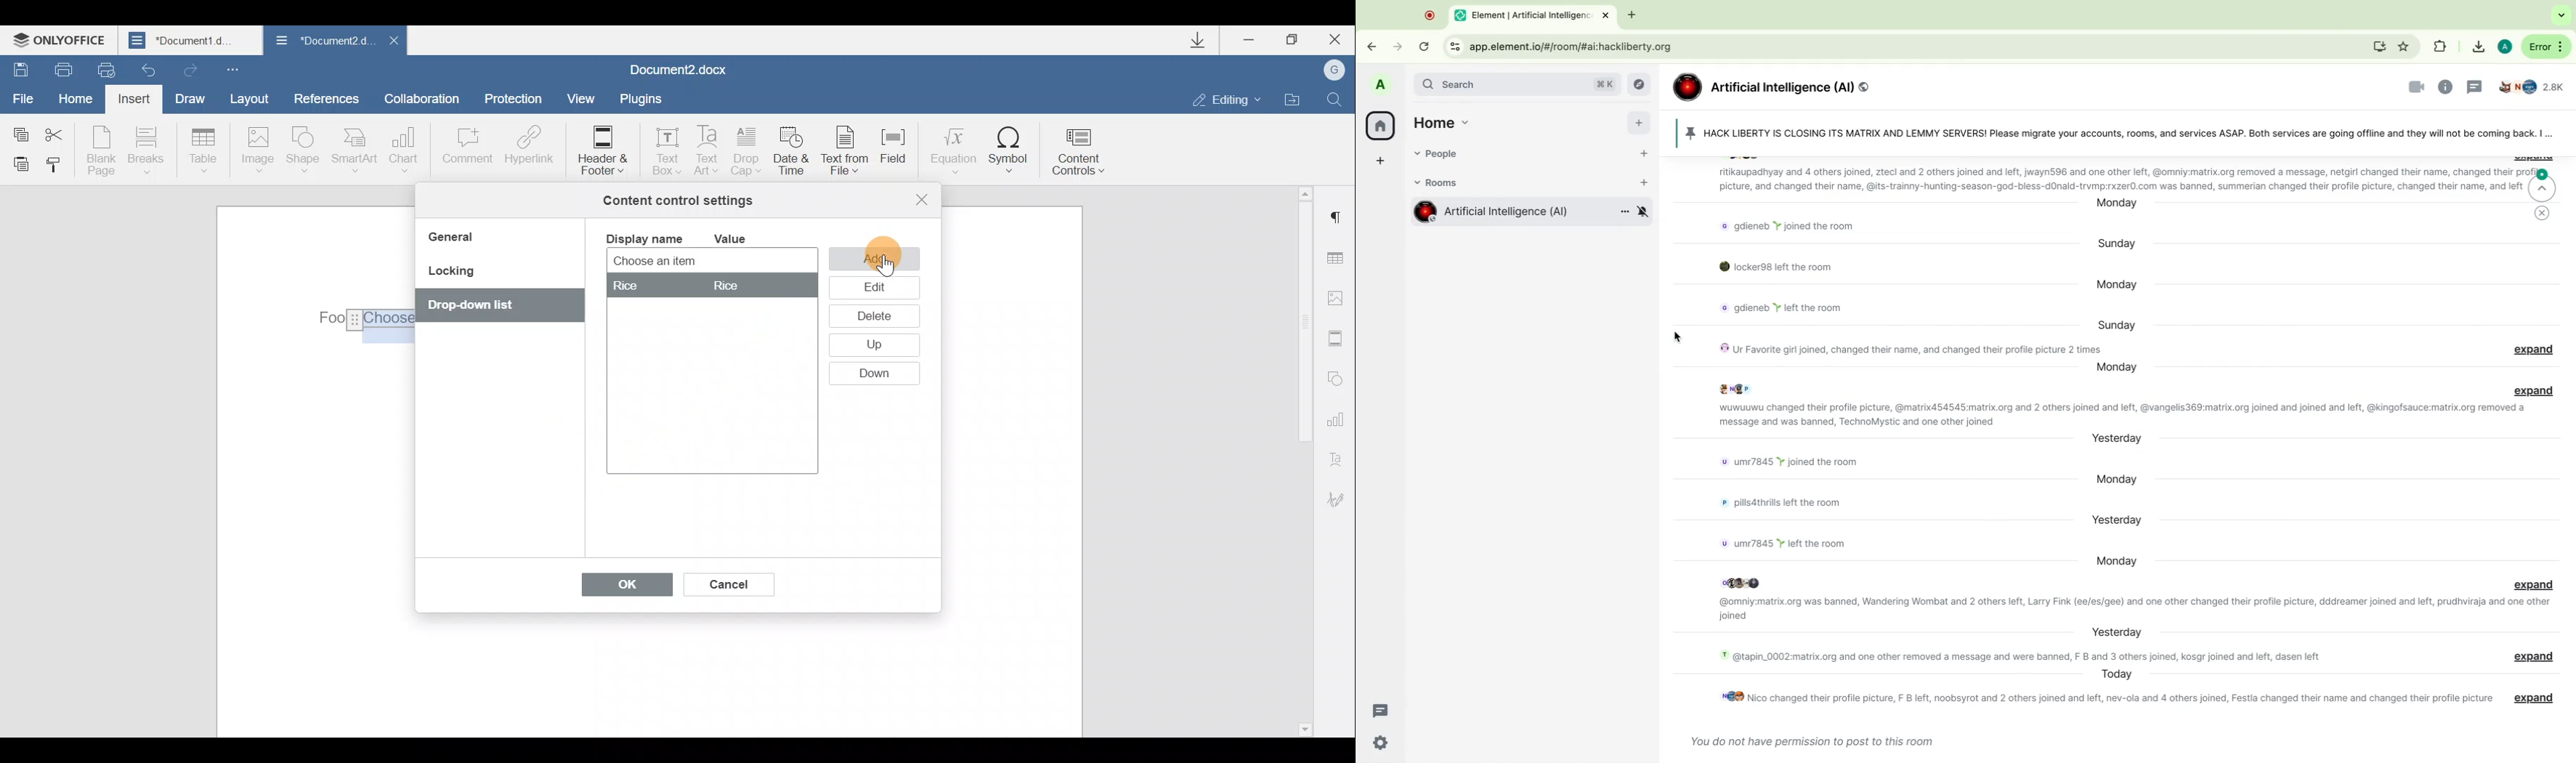 This screenshot has width=2576, height=784. What do you see at coordinates (1382, 84) in the screenshot?
I see `profile` at bounding box center [1382, 84].